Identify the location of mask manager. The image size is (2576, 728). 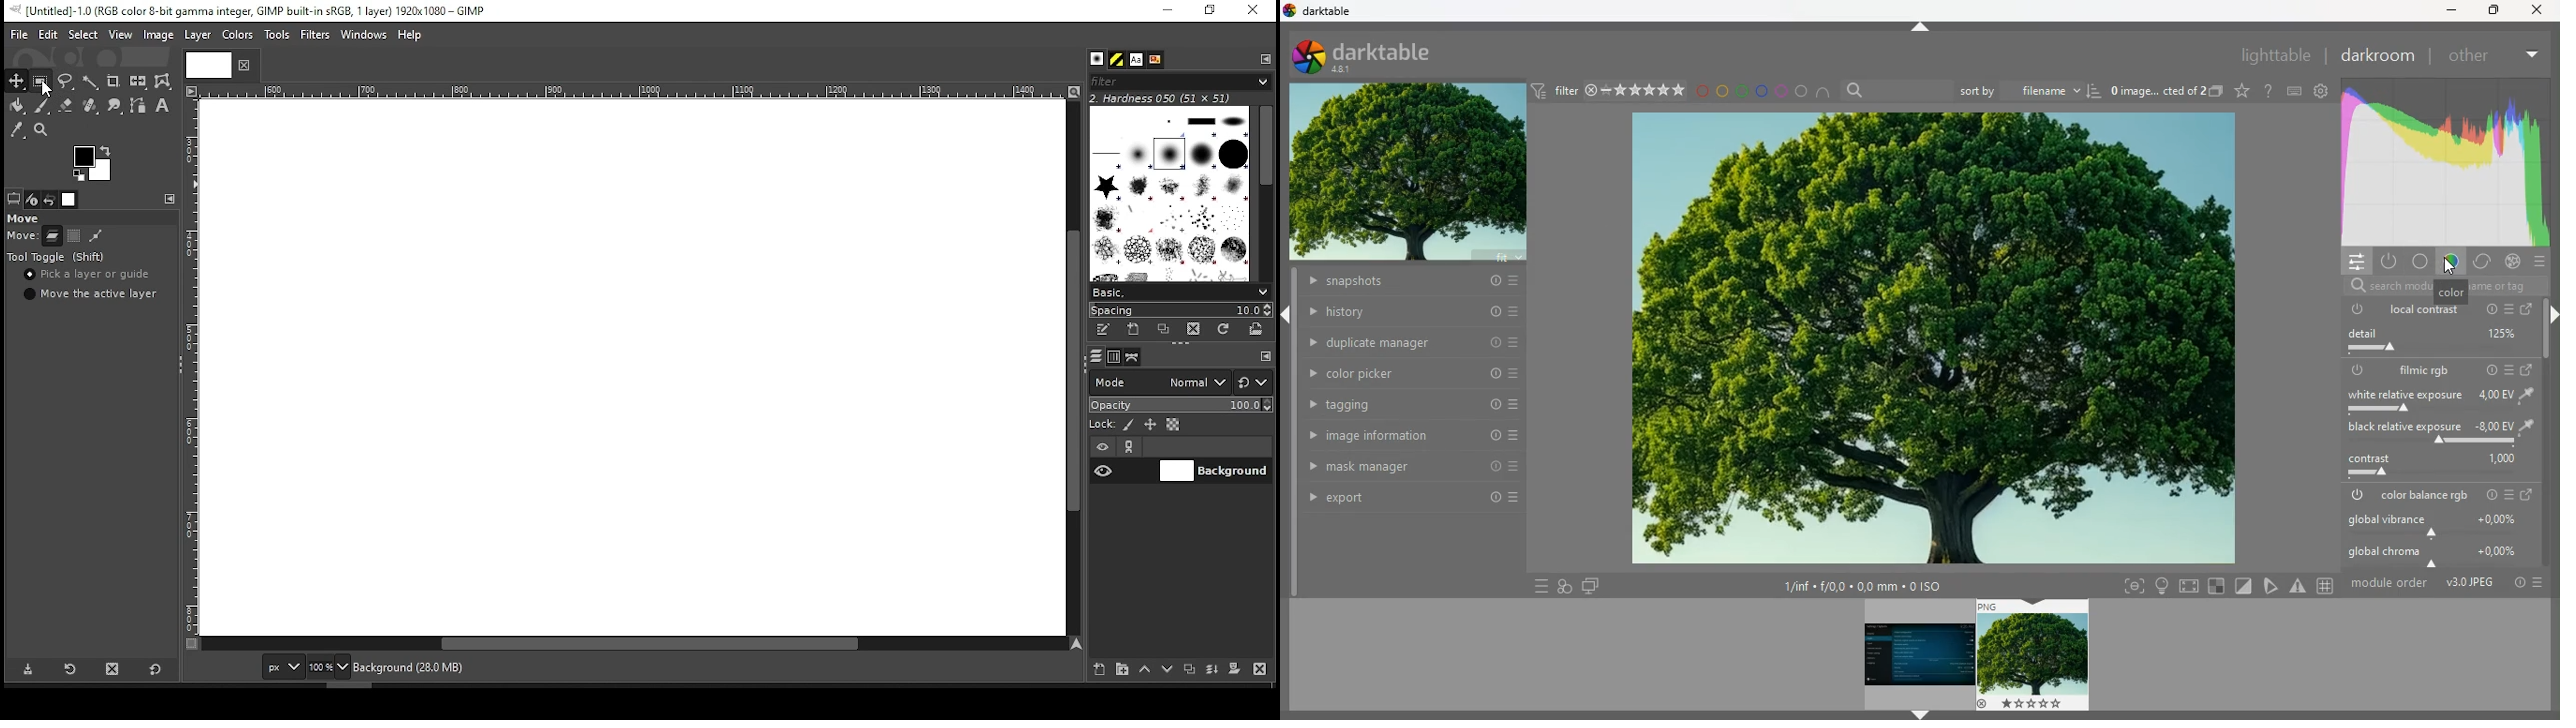
(1412, 465).